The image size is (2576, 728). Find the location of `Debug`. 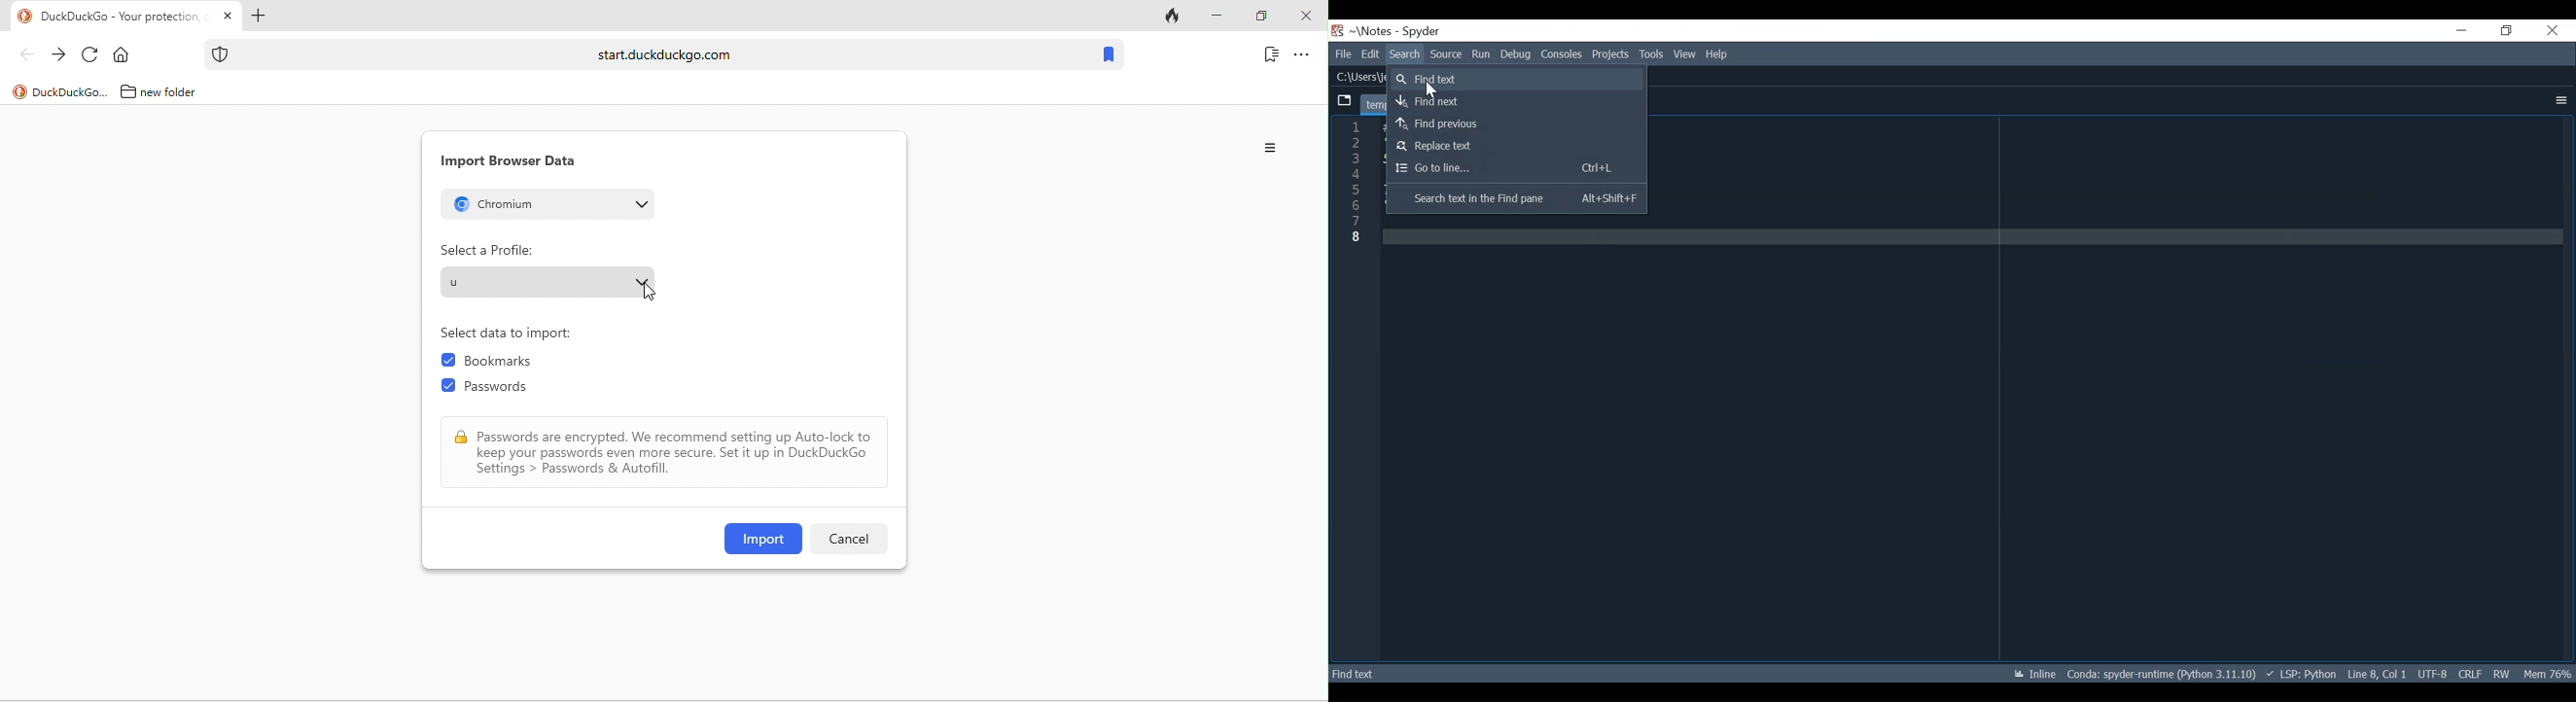

Debug is located at coordinates (1518, 54).